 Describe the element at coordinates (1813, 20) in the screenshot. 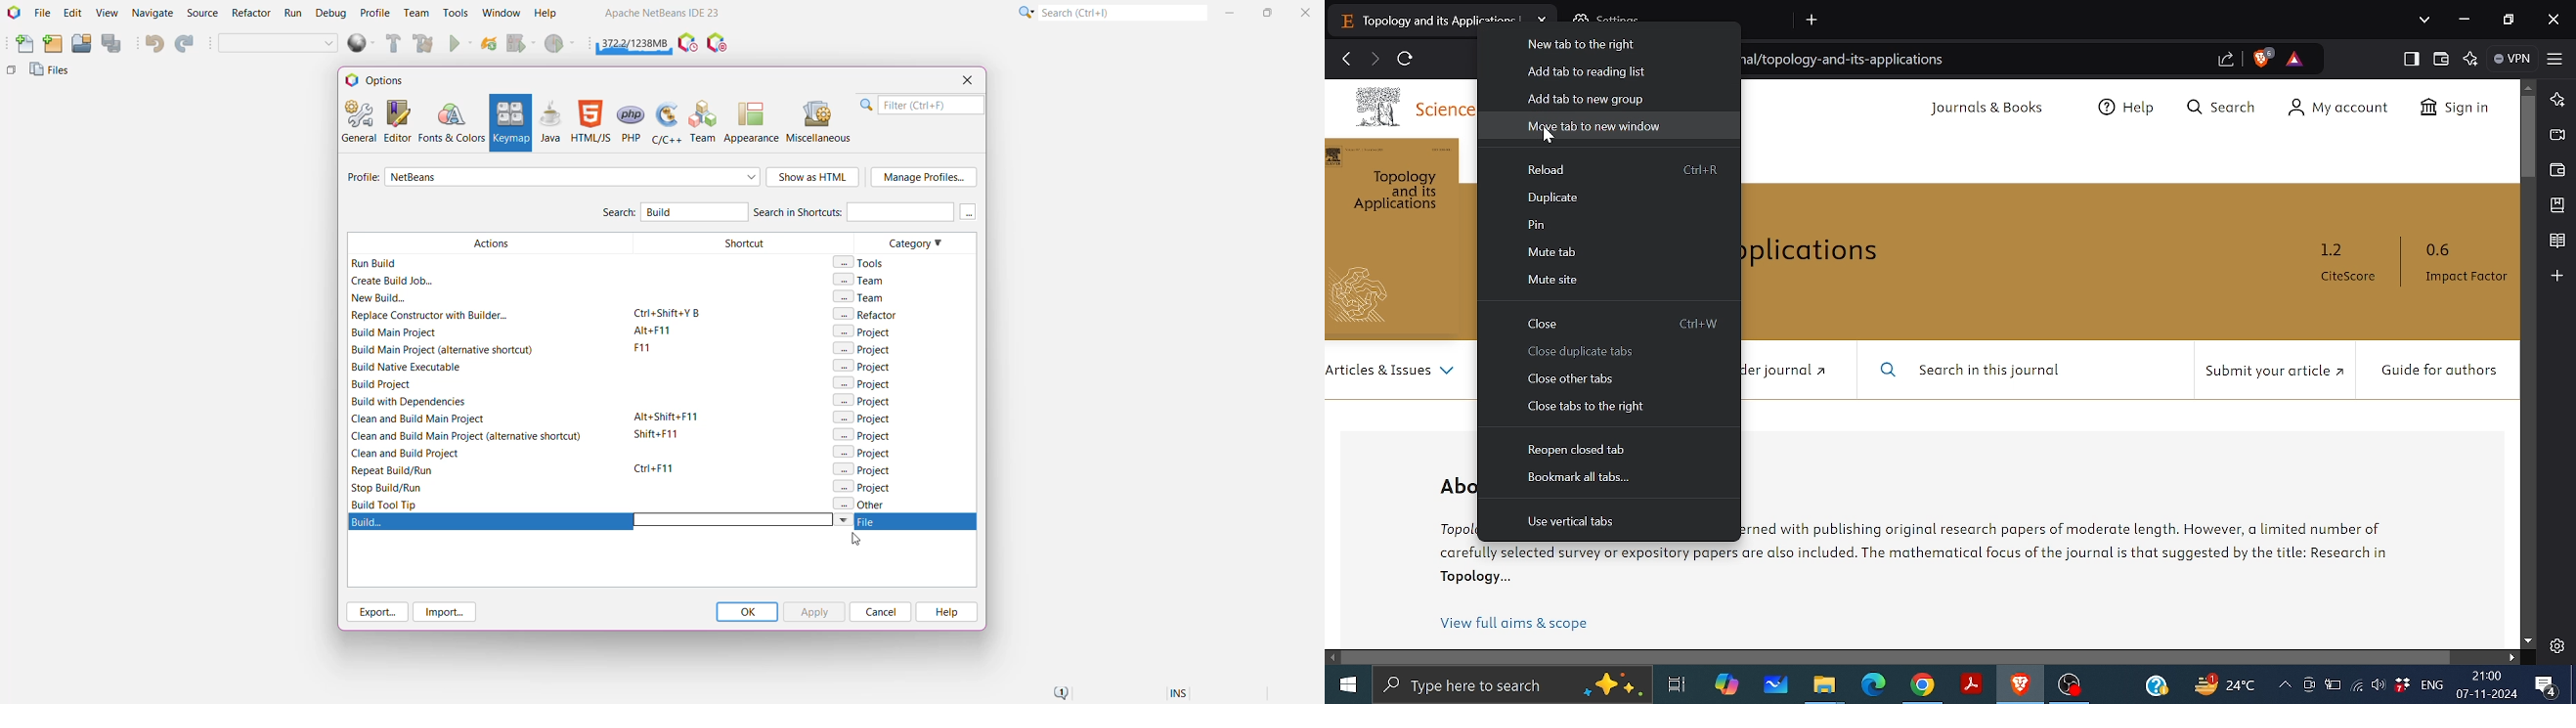

I see `Search tabs` at that location.